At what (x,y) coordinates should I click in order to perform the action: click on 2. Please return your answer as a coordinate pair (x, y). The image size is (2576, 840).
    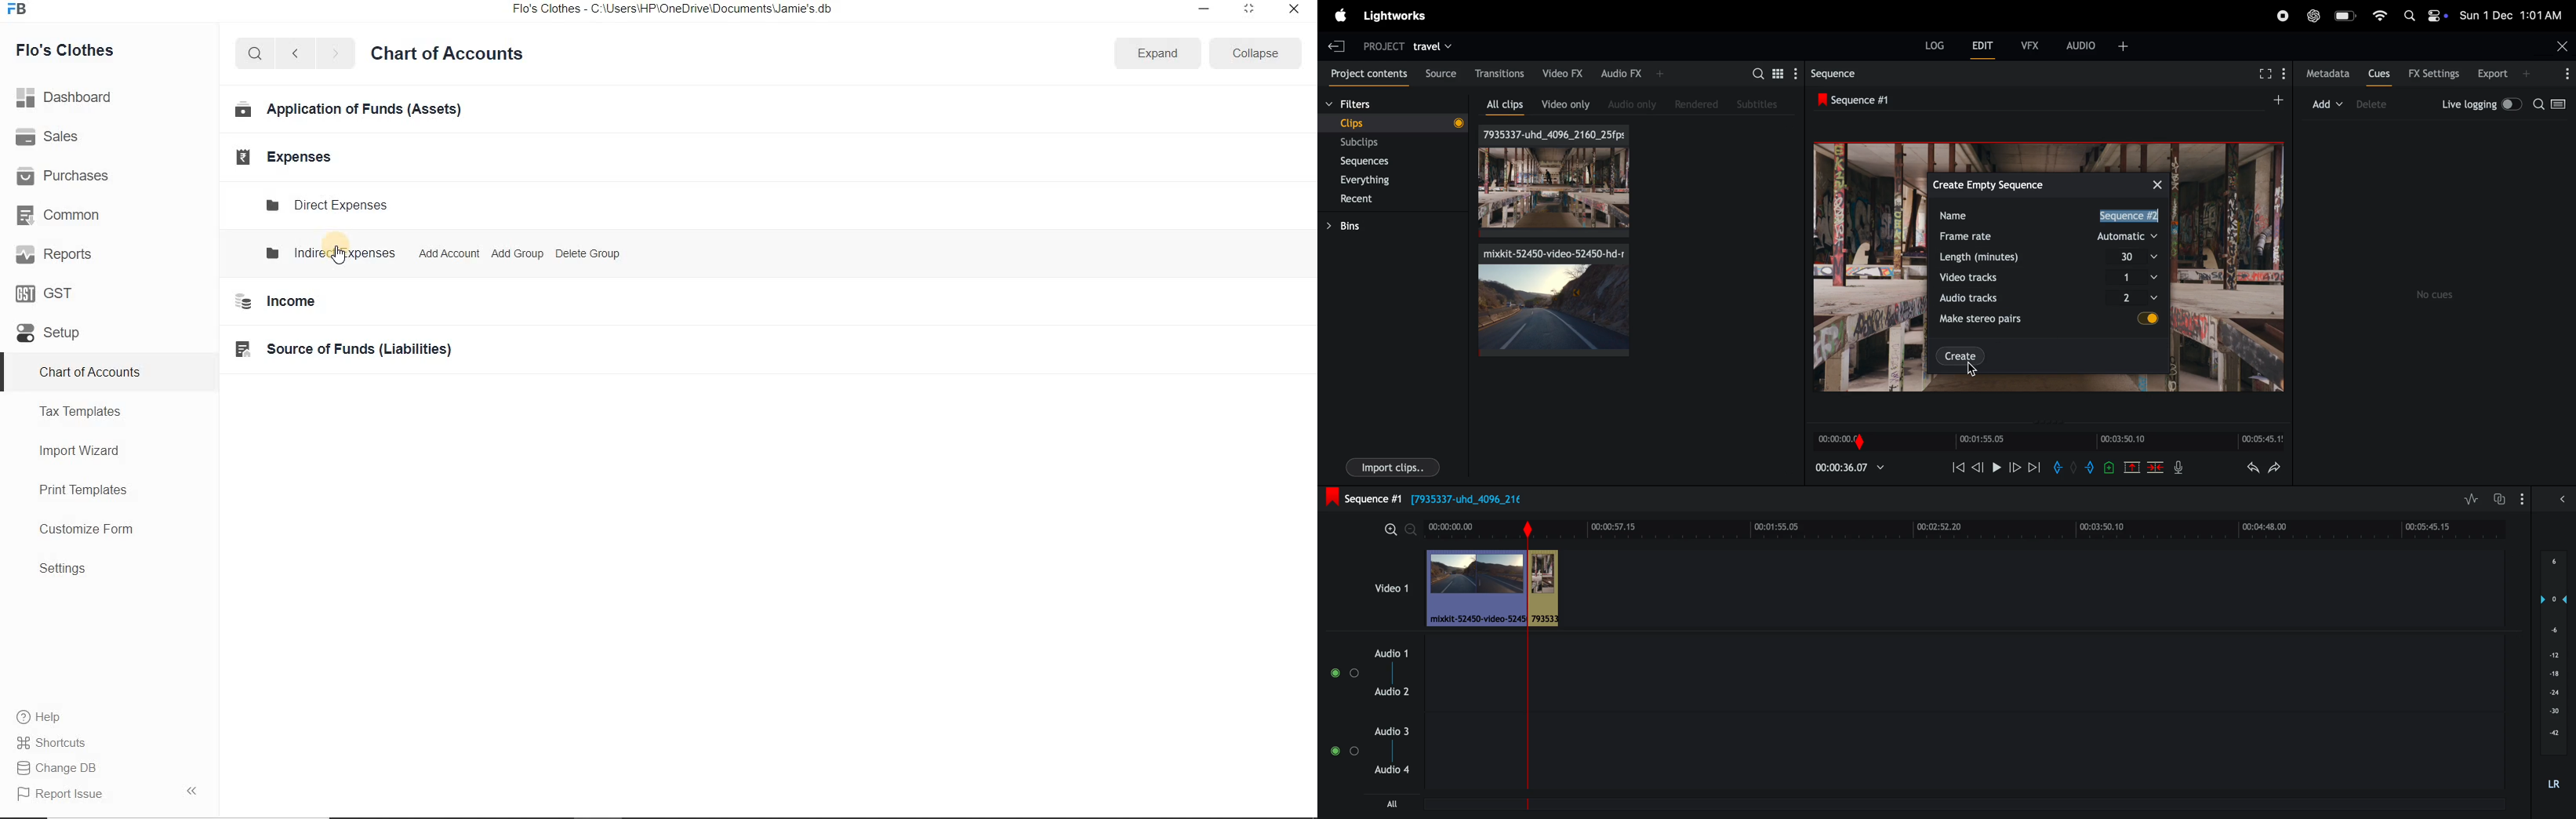
    Looking at the image, I should click on (2143, 298).